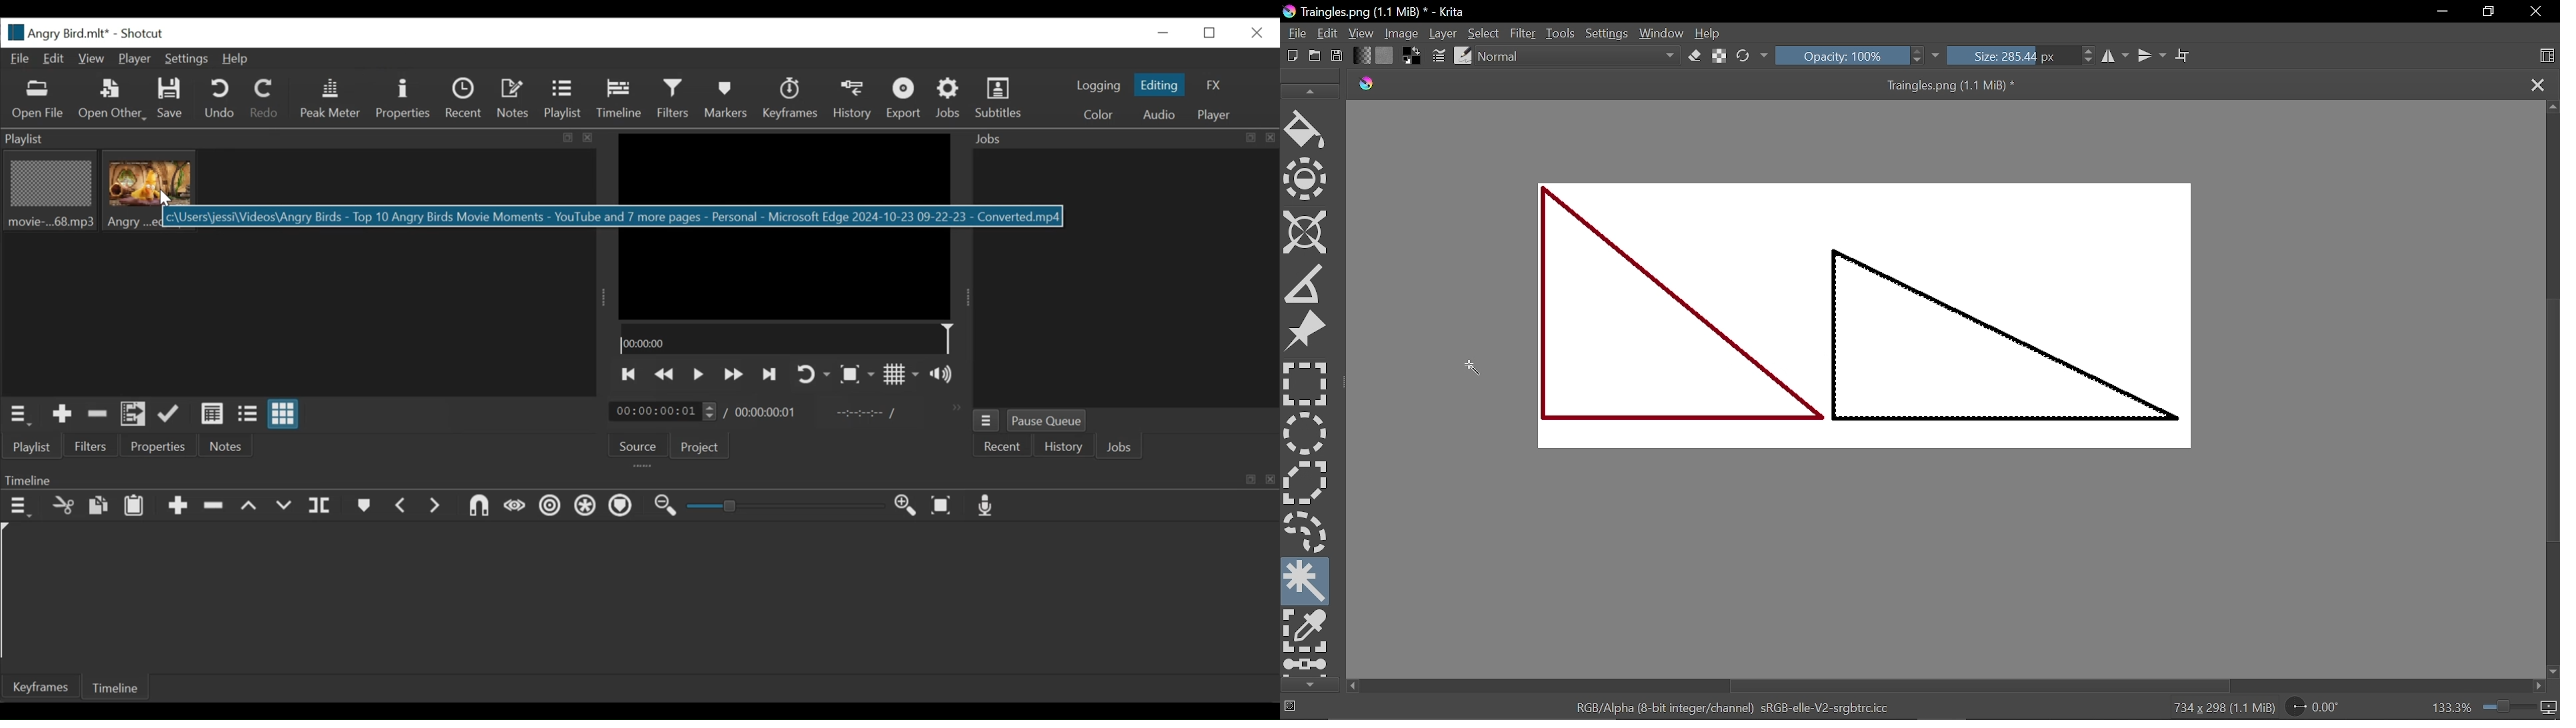  Describe the element at coordinates (1159, 85) in the screenshot. I see `Editing` at that location.